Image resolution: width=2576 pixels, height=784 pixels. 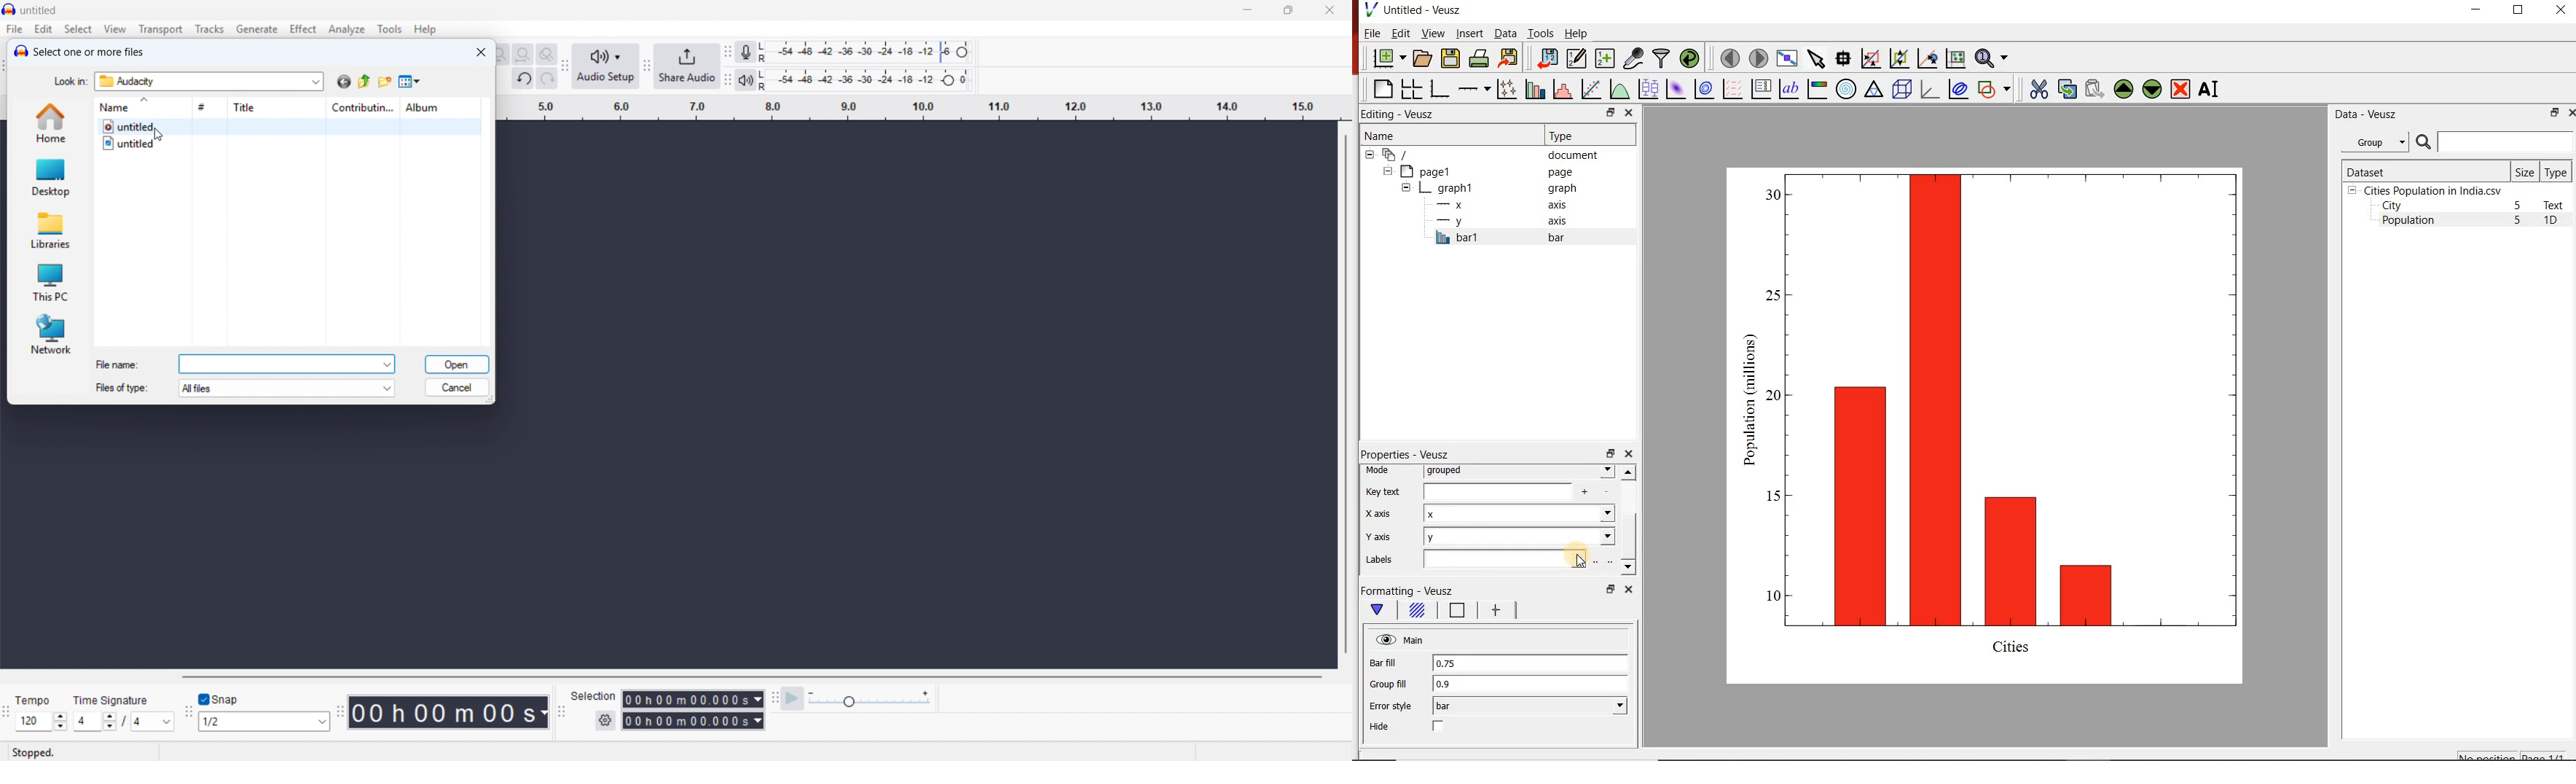 I want to click on Close, so click(x=481, y=52).